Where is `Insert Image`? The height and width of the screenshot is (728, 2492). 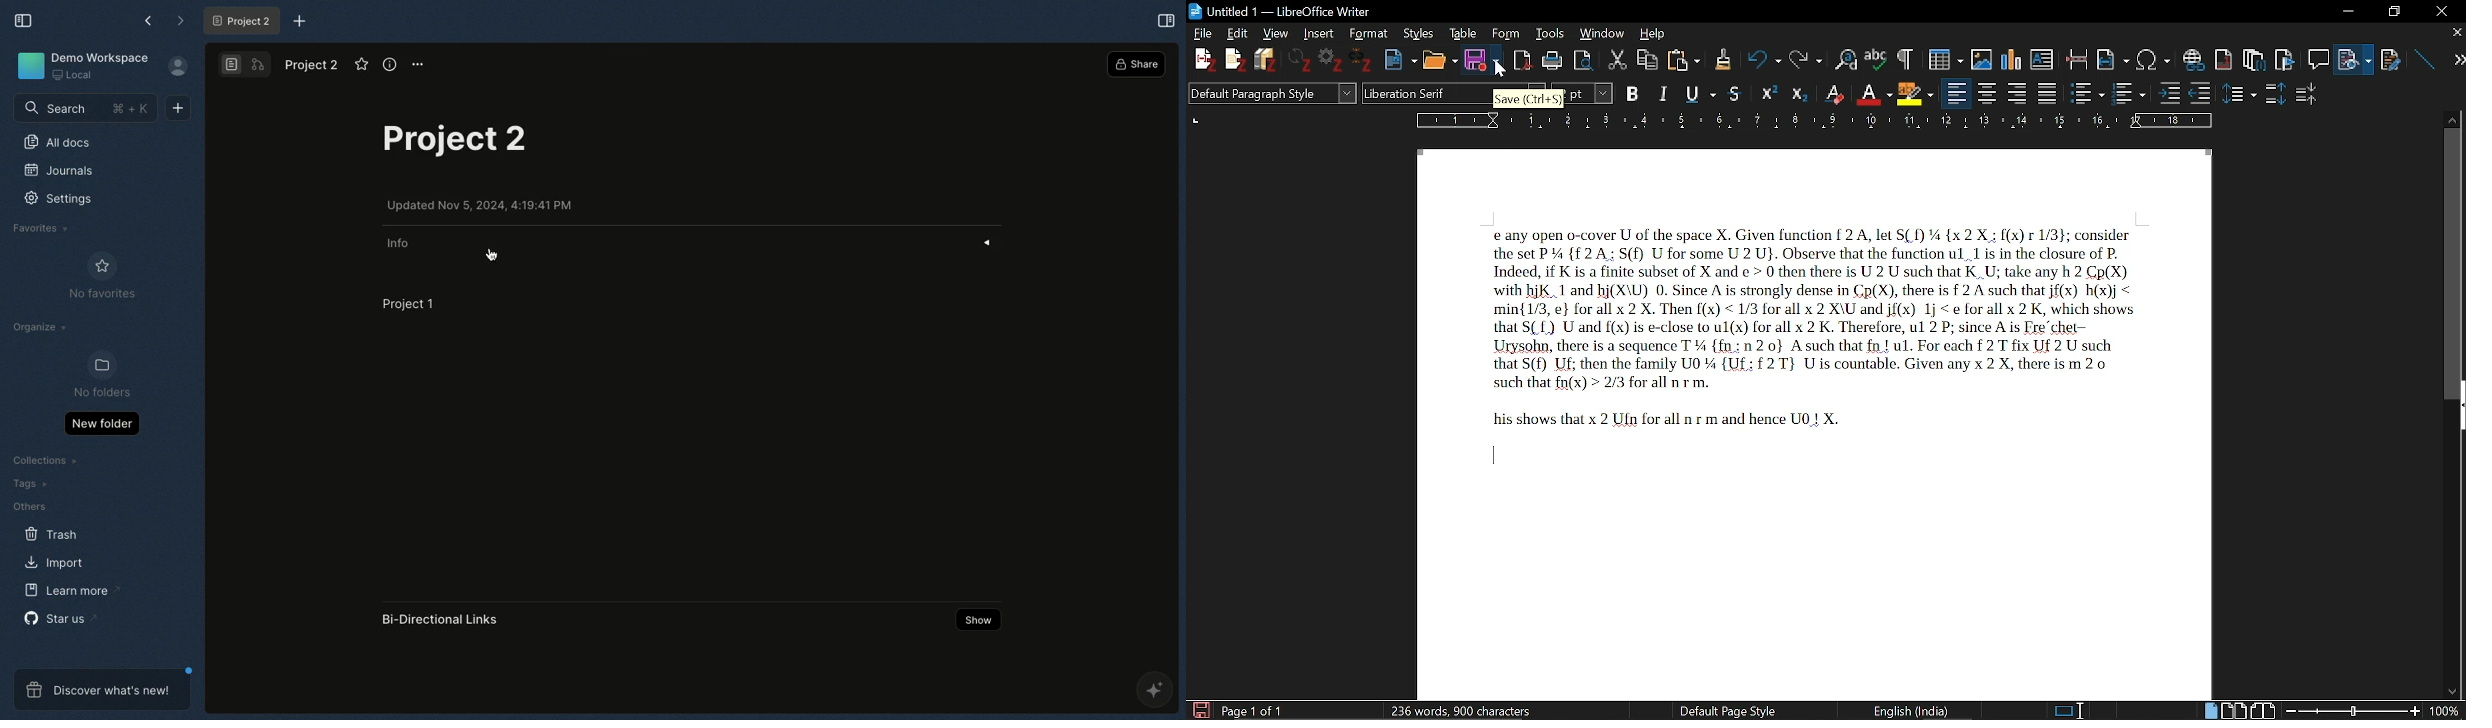
Insert Image is located at coordinates (1974, 56).